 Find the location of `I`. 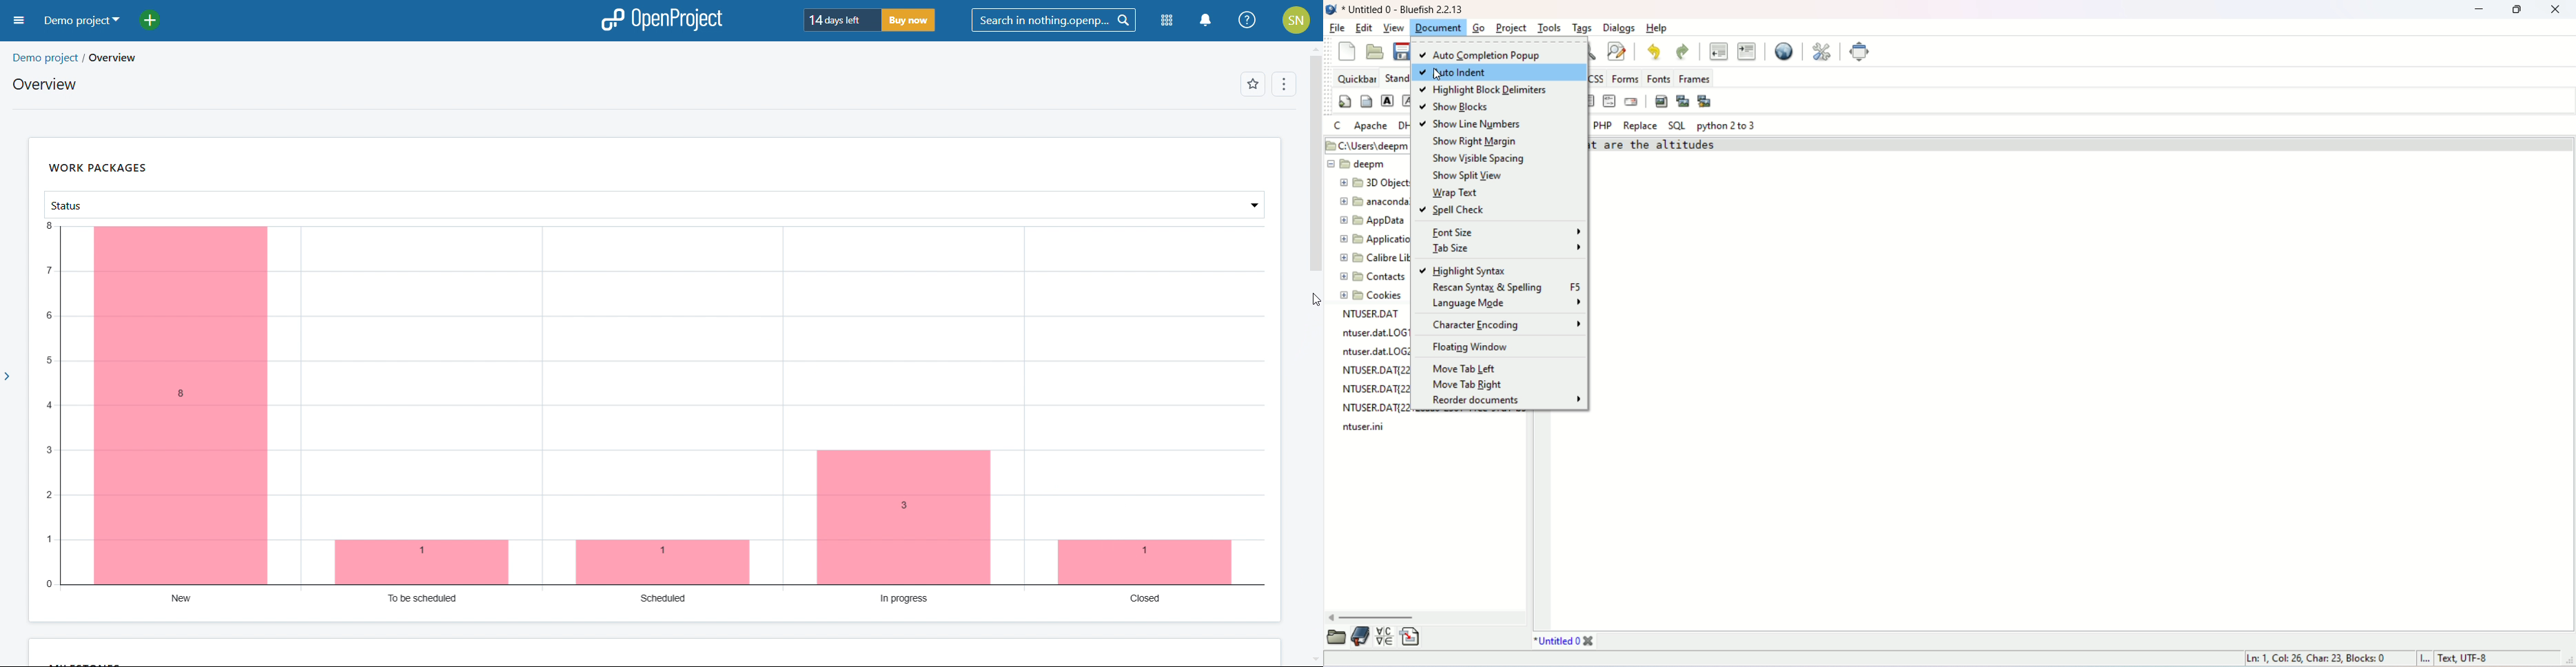

I is located at coordinates (2428, 659).